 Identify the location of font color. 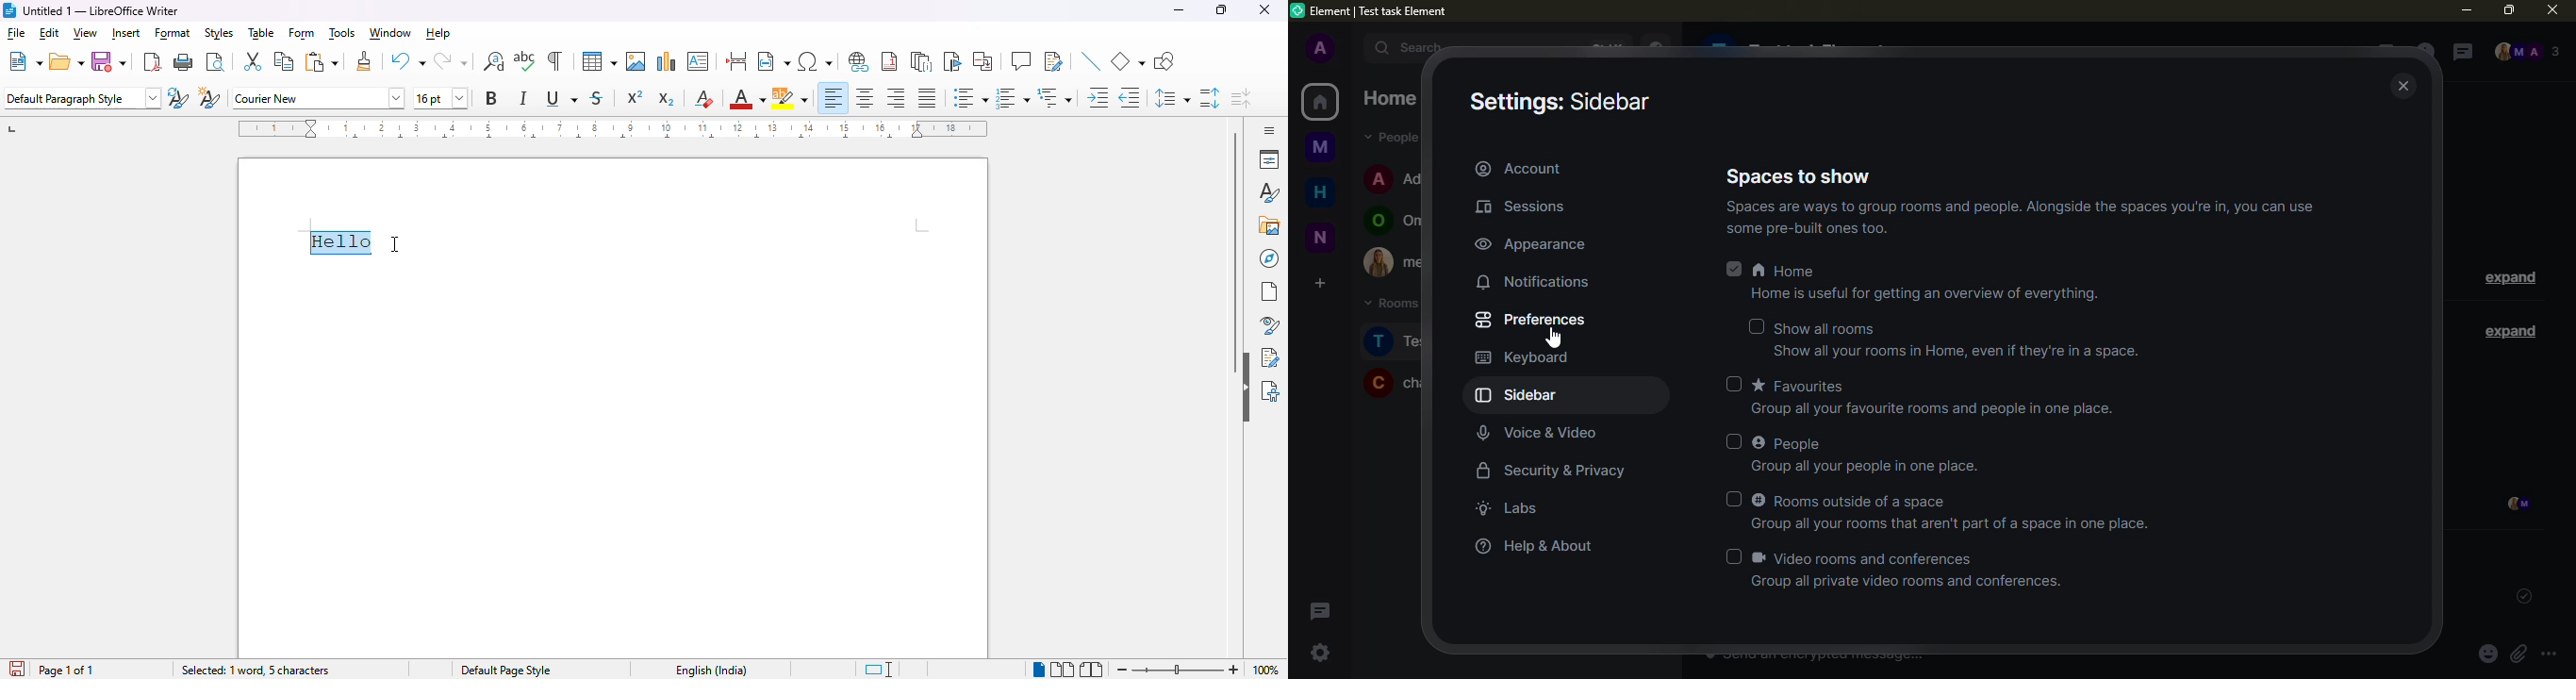
(748, 98).